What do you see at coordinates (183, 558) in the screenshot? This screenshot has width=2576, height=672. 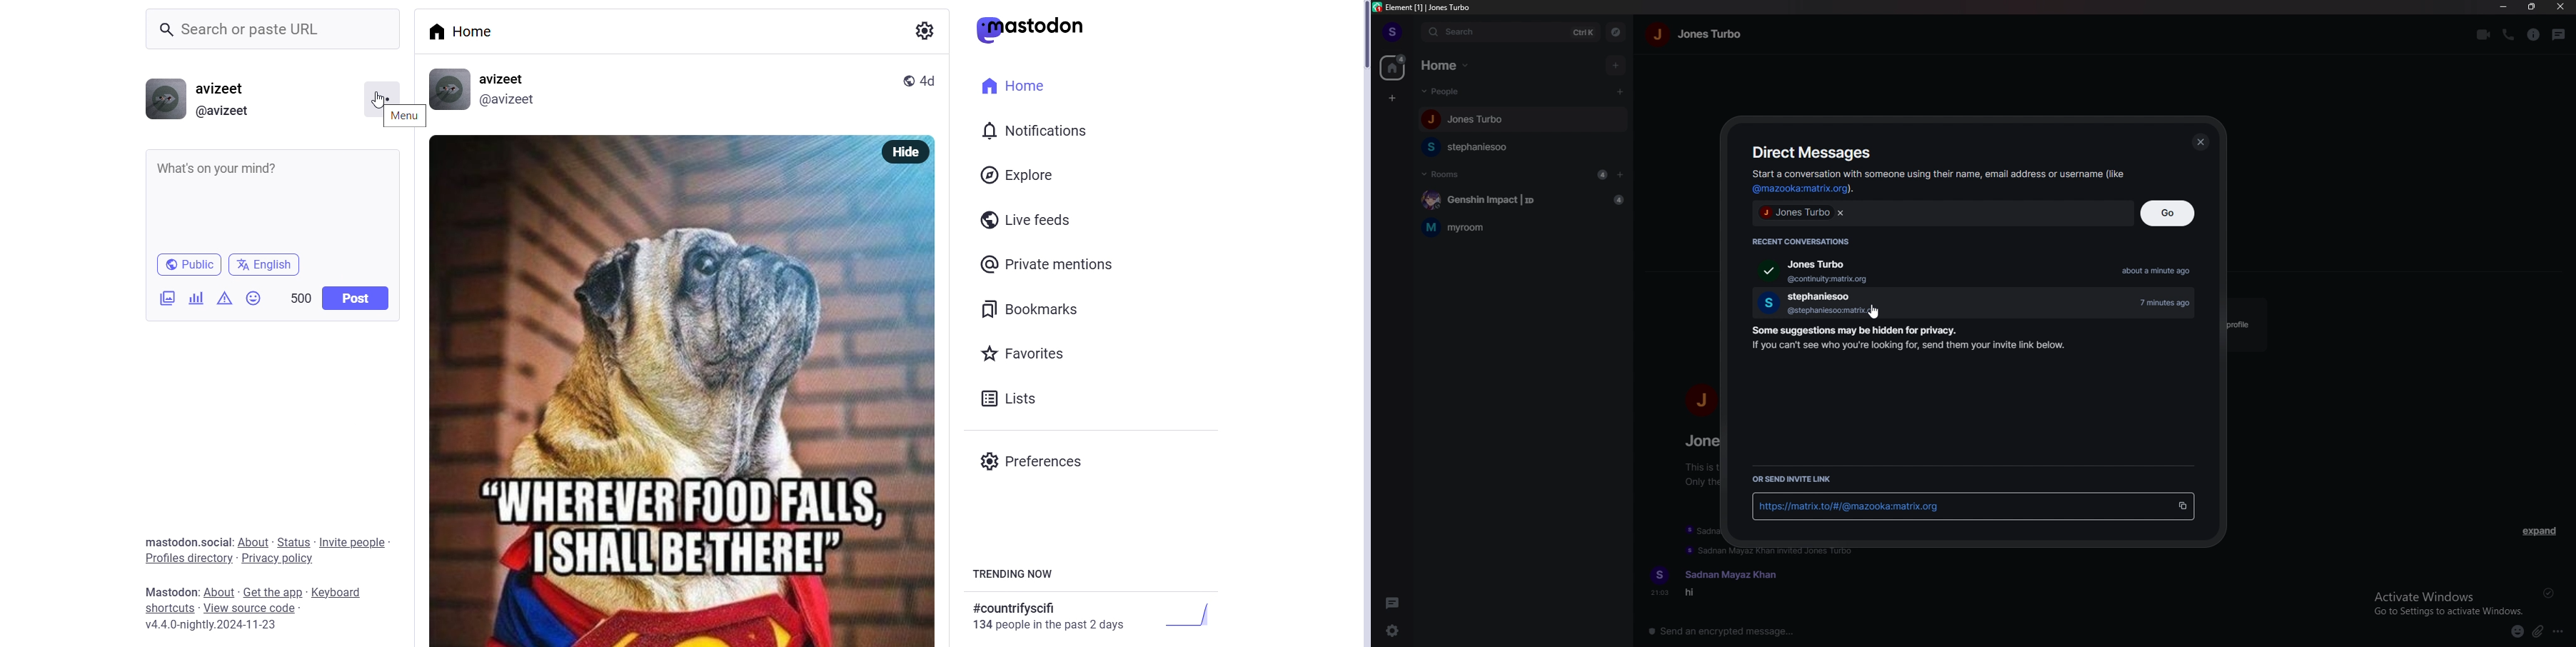 I see `profiles` at bounding box center [183, 558].